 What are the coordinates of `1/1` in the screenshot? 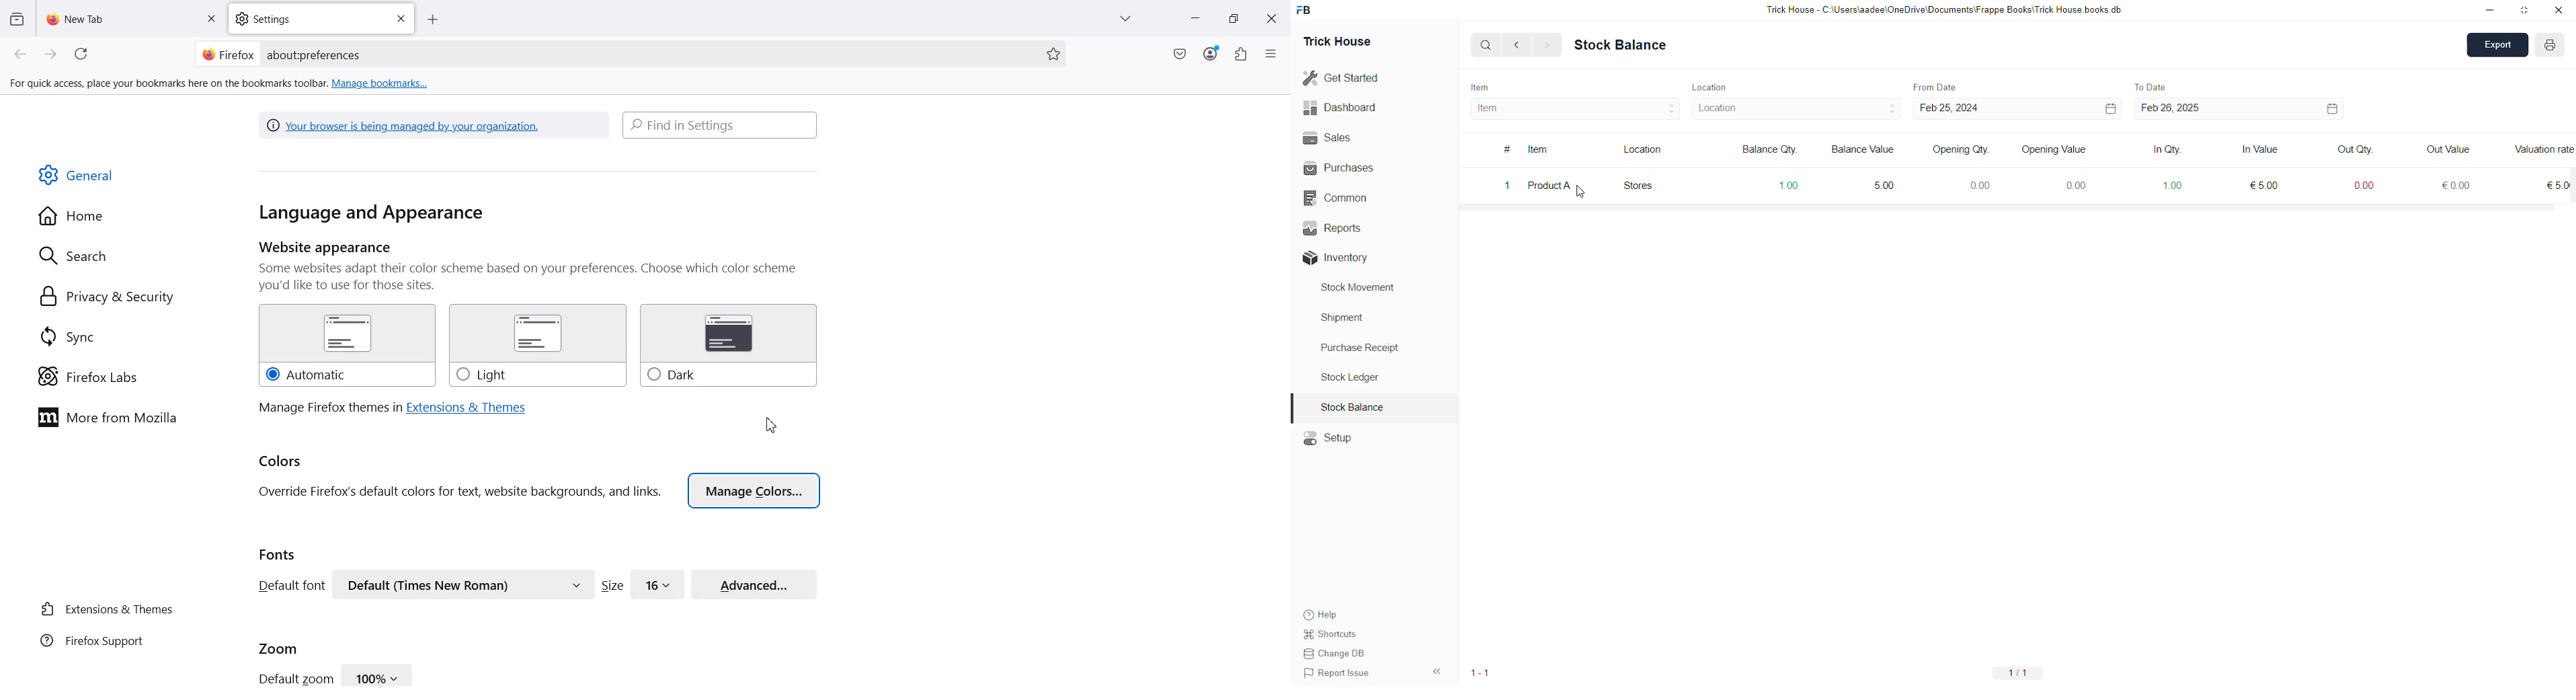 It's located at (1484, 671).